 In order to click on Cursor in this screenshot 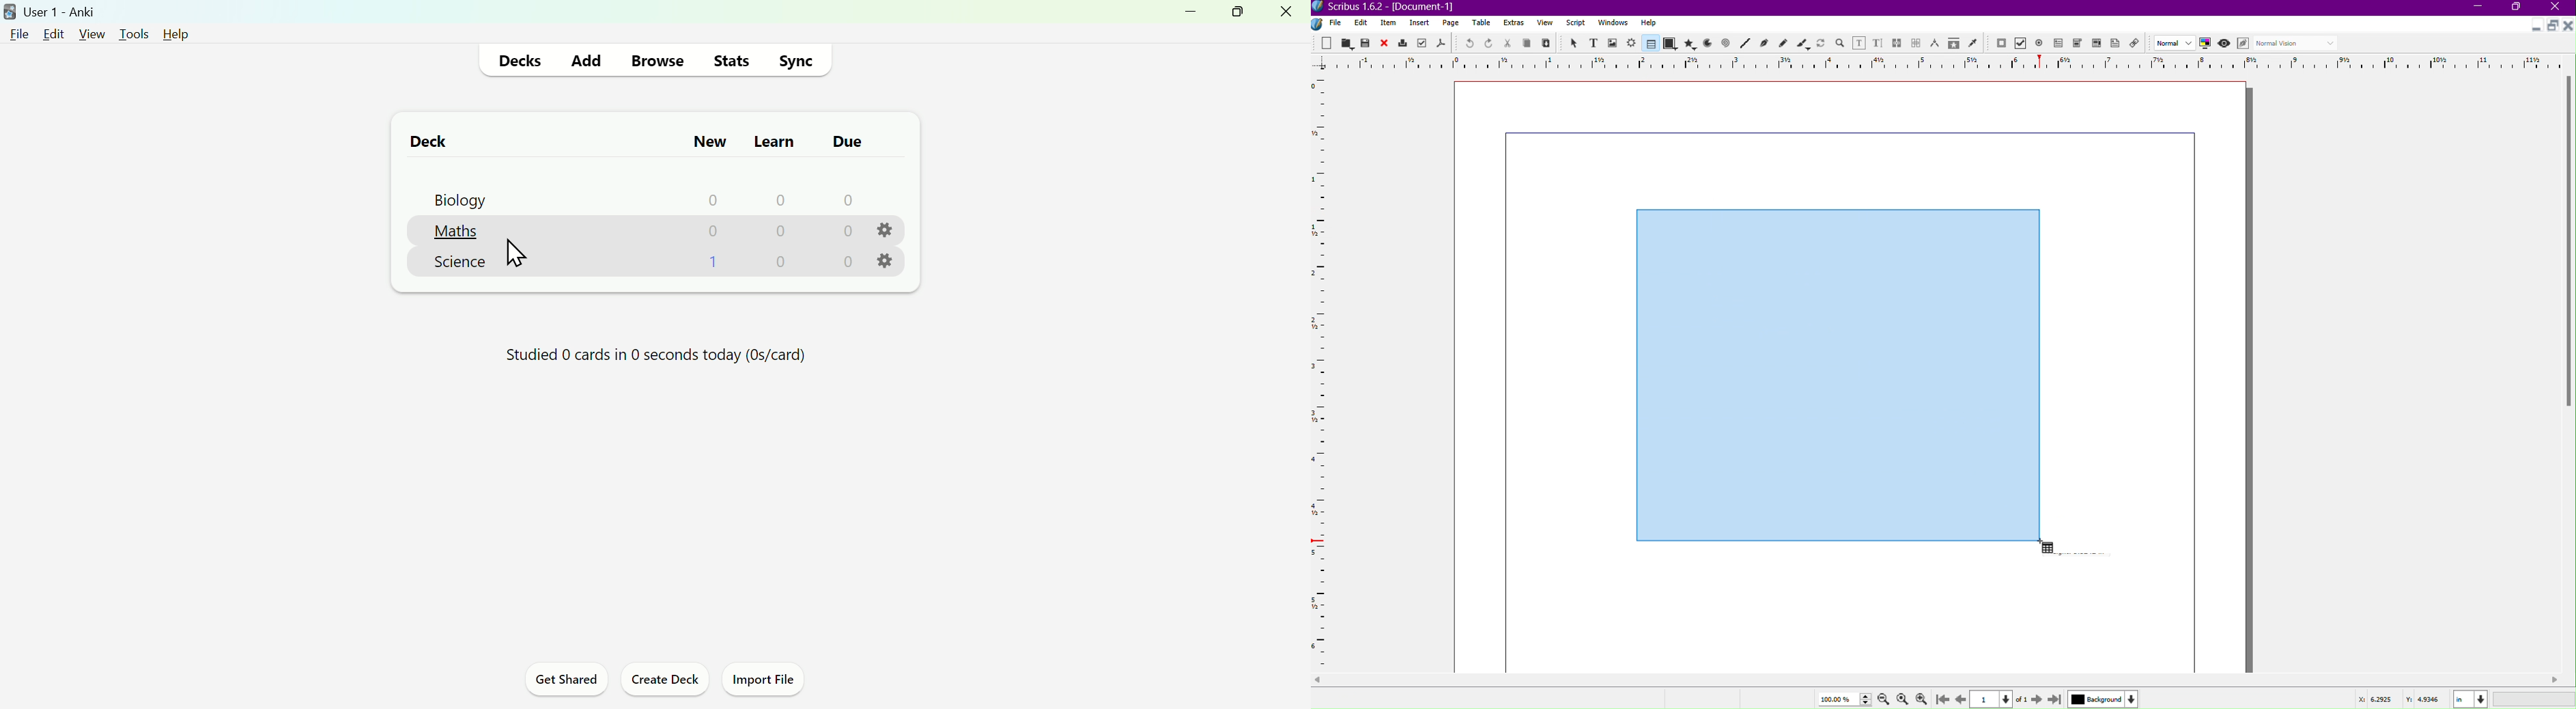, I will do `click(518, 253)`.